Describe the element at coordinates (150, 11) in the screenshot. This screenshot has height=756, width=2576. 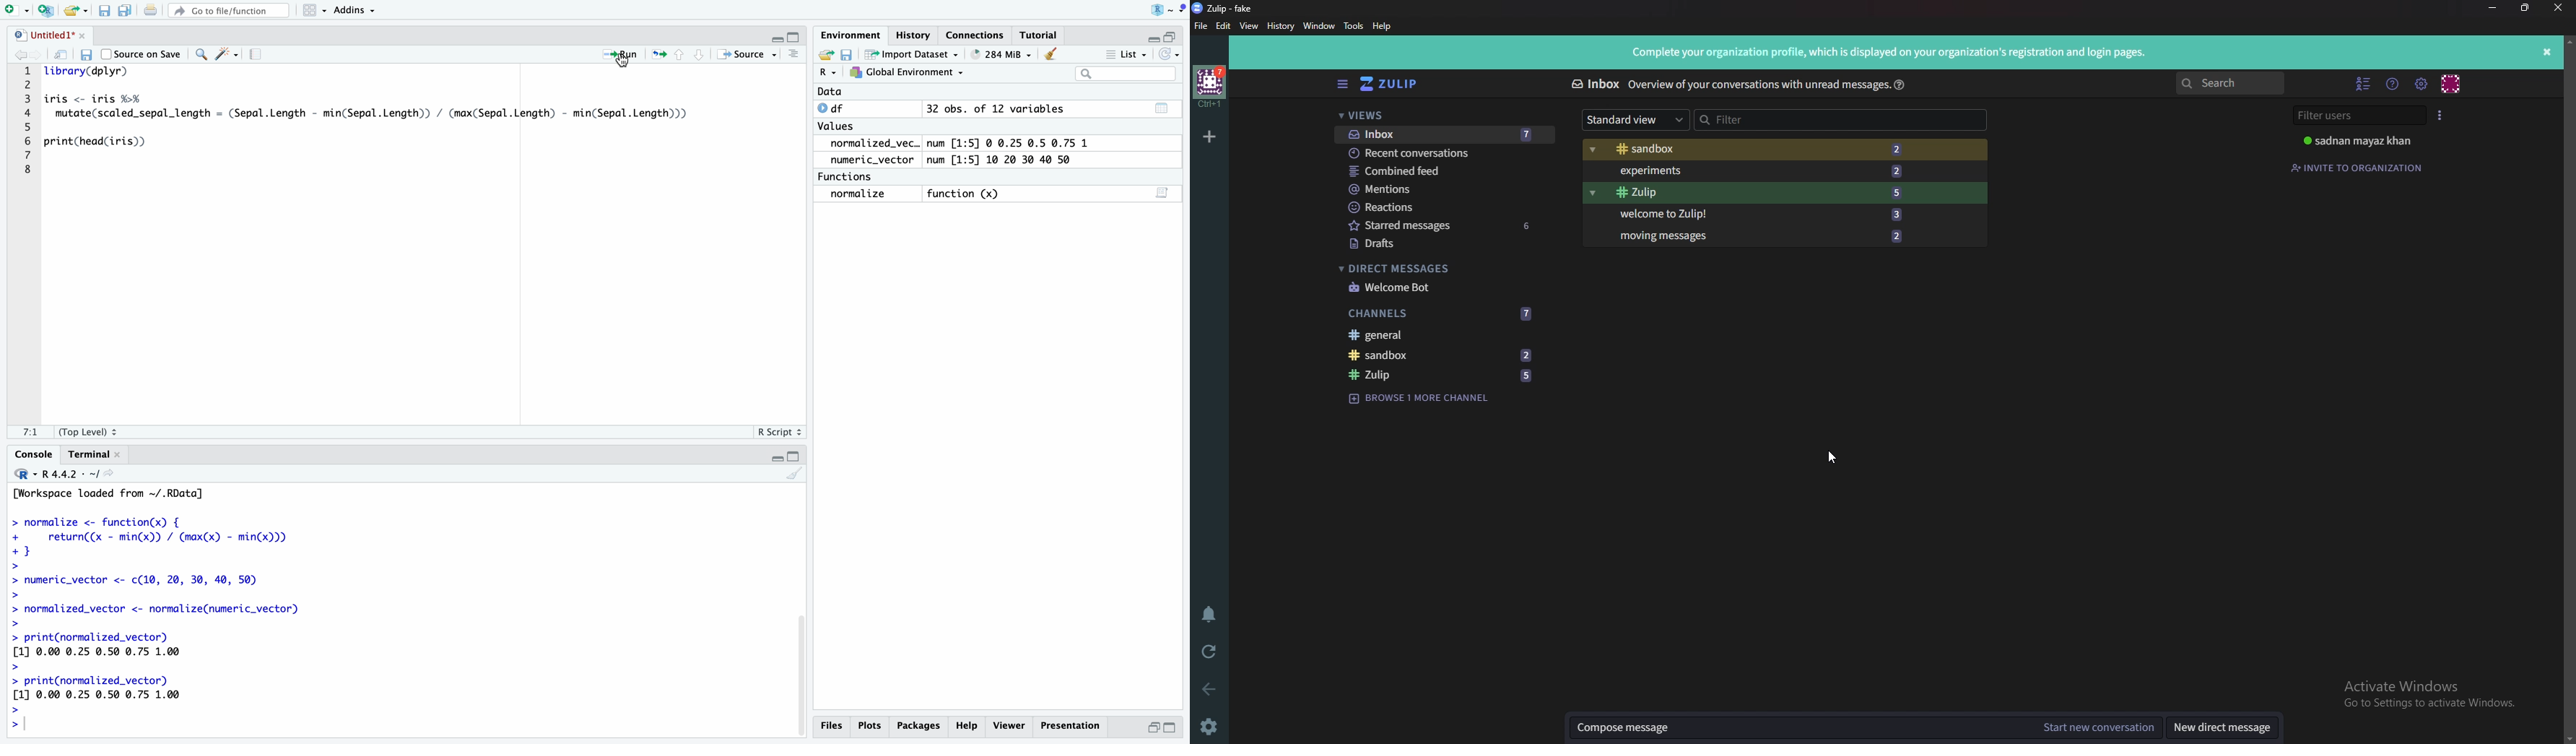
I see `Print` at that location.